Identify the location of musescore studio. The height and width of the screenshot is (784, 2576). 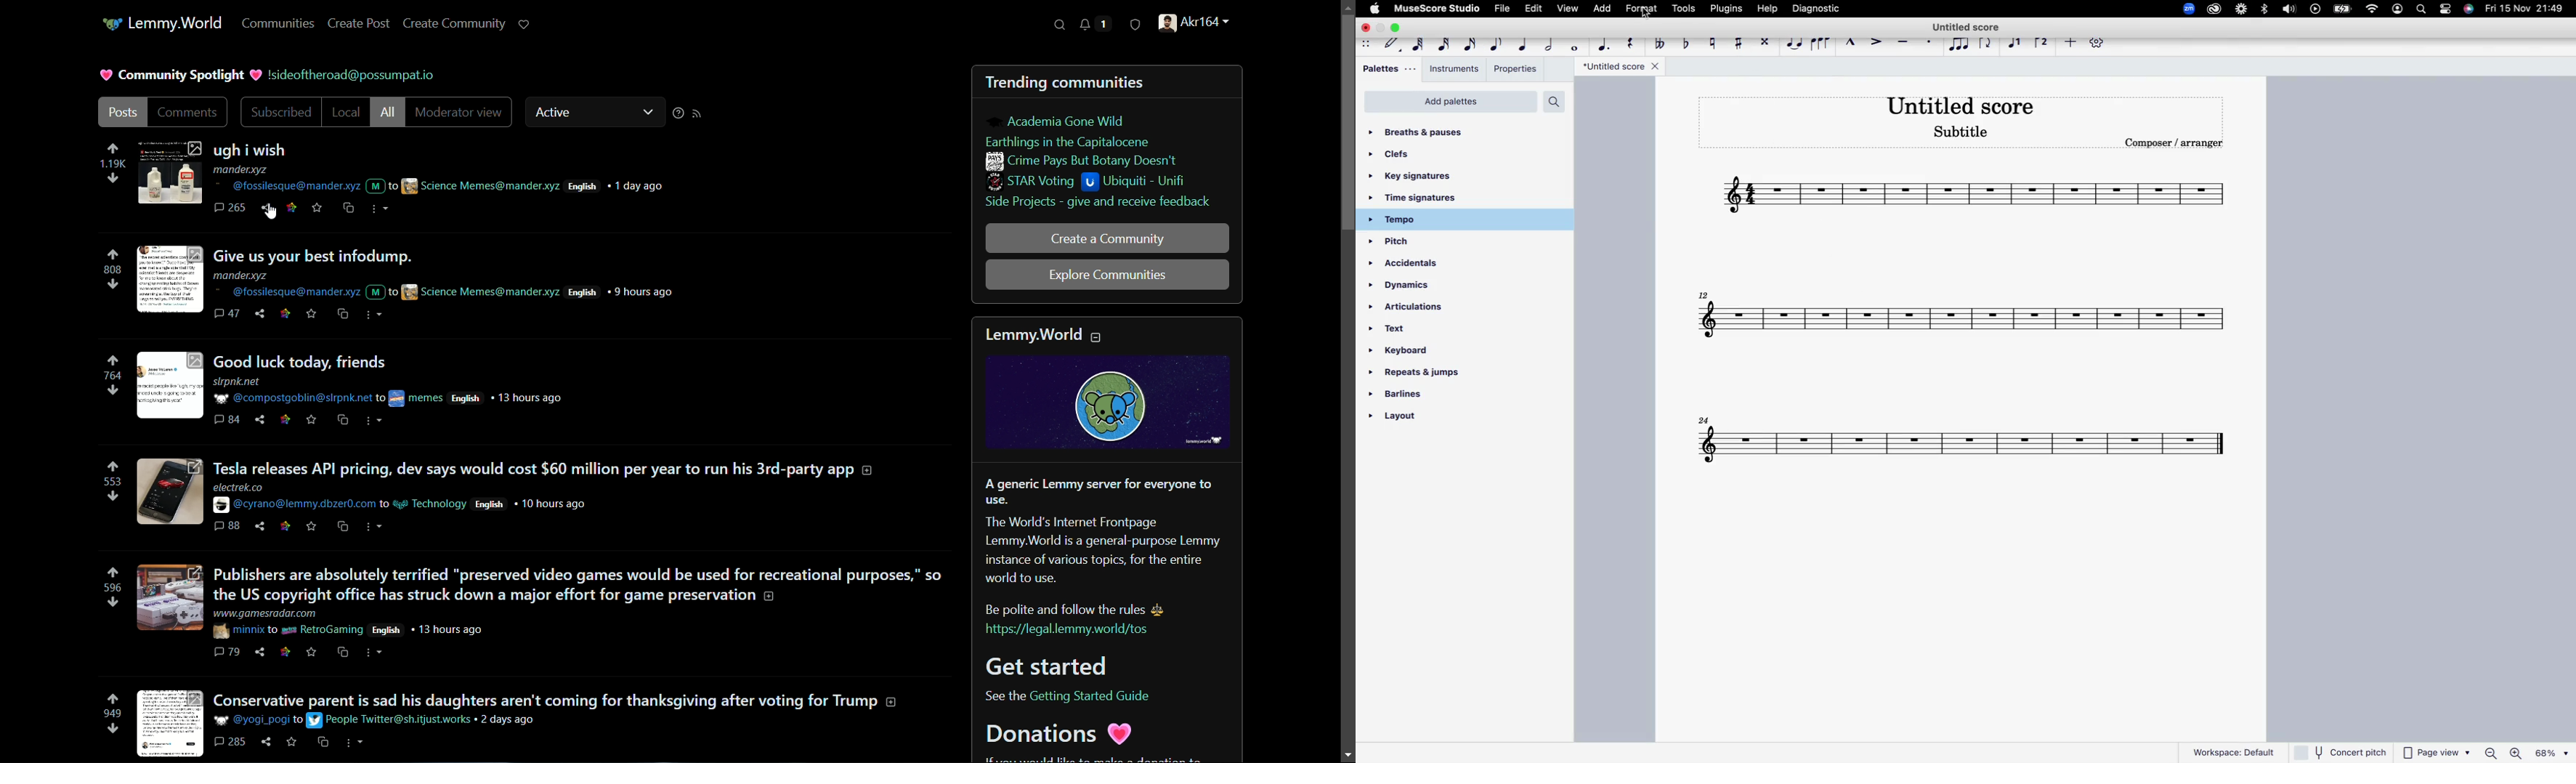
(1436, 8).